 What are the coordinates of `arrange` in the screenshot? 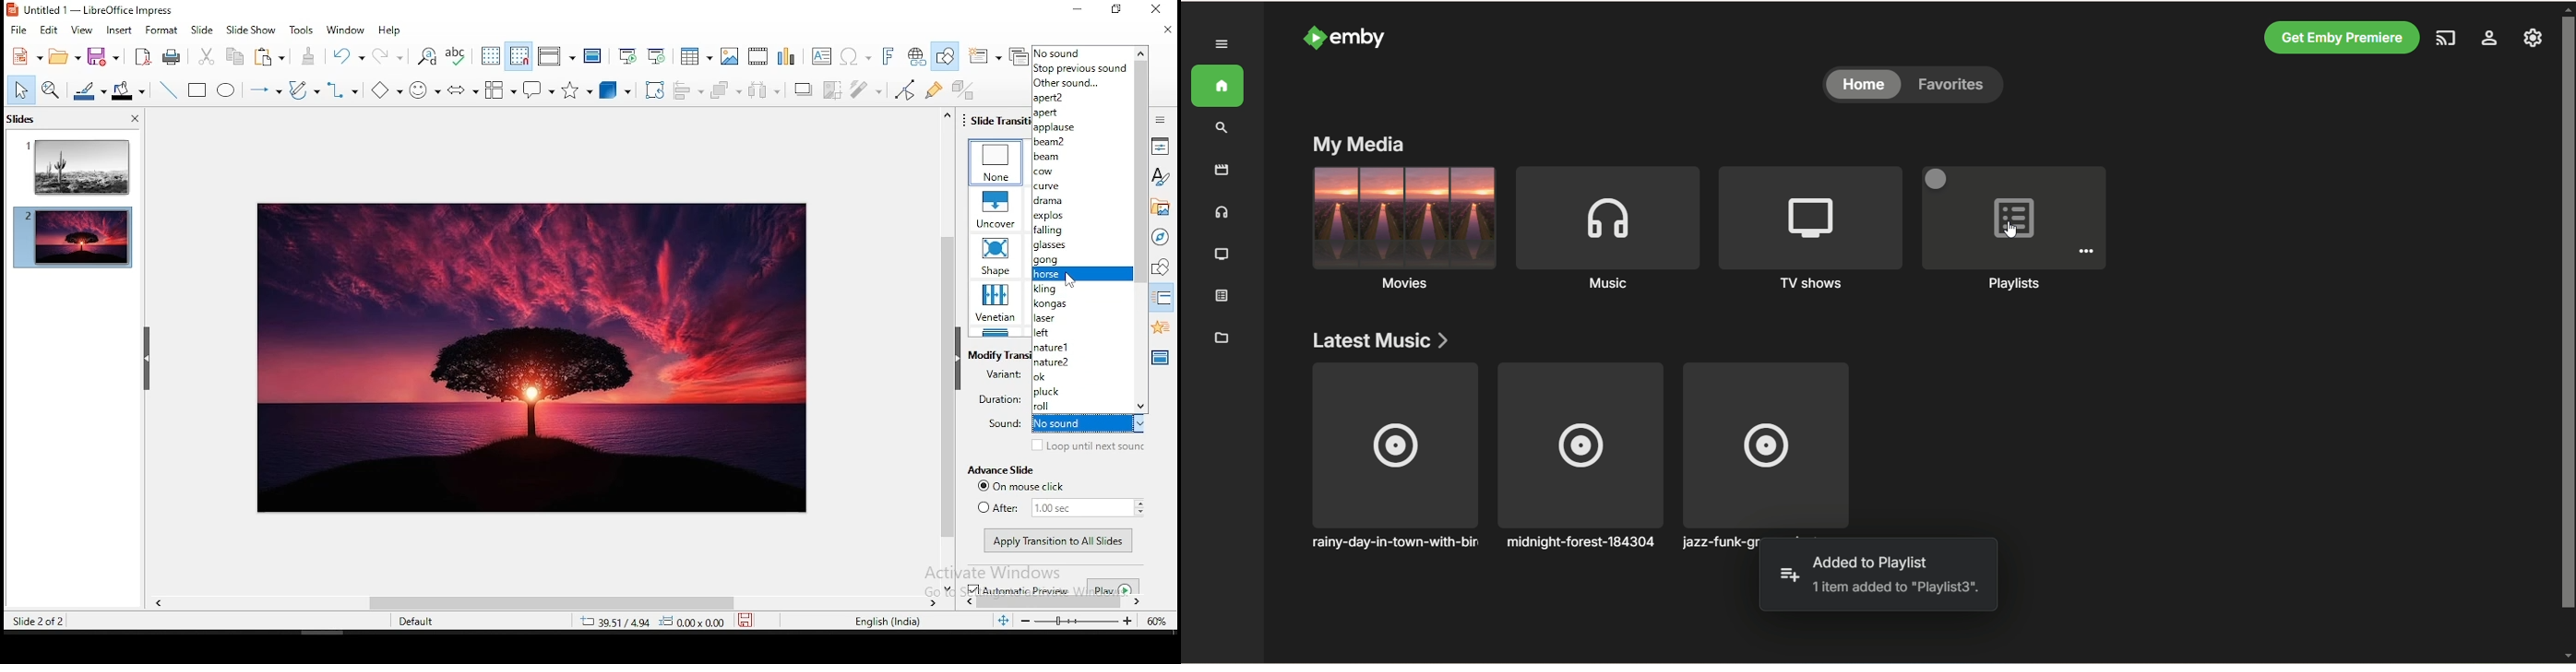 It's located at (727, 89).